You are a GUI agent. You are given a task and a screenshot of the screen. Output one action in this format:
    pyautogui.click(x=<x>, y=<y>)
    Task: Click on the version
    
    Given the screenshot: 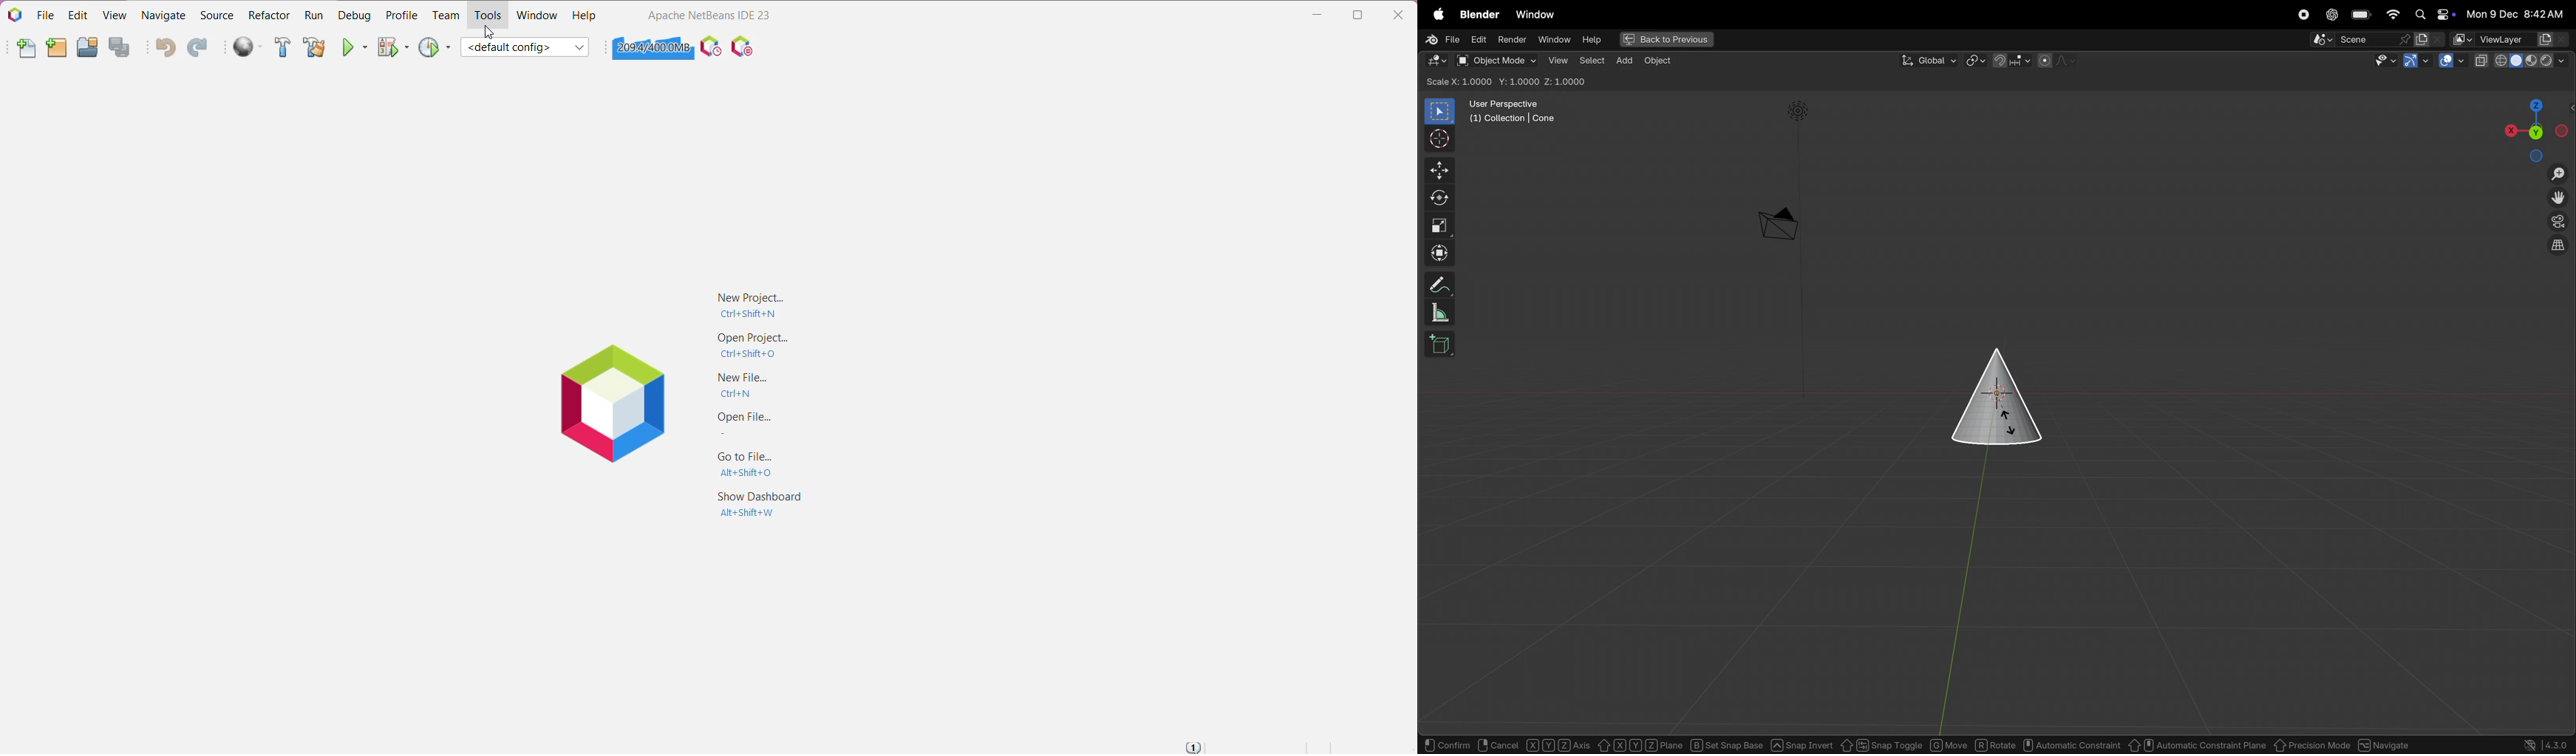 What is the action you would take?
    pyautogui.click(x=2545, y=744)
    